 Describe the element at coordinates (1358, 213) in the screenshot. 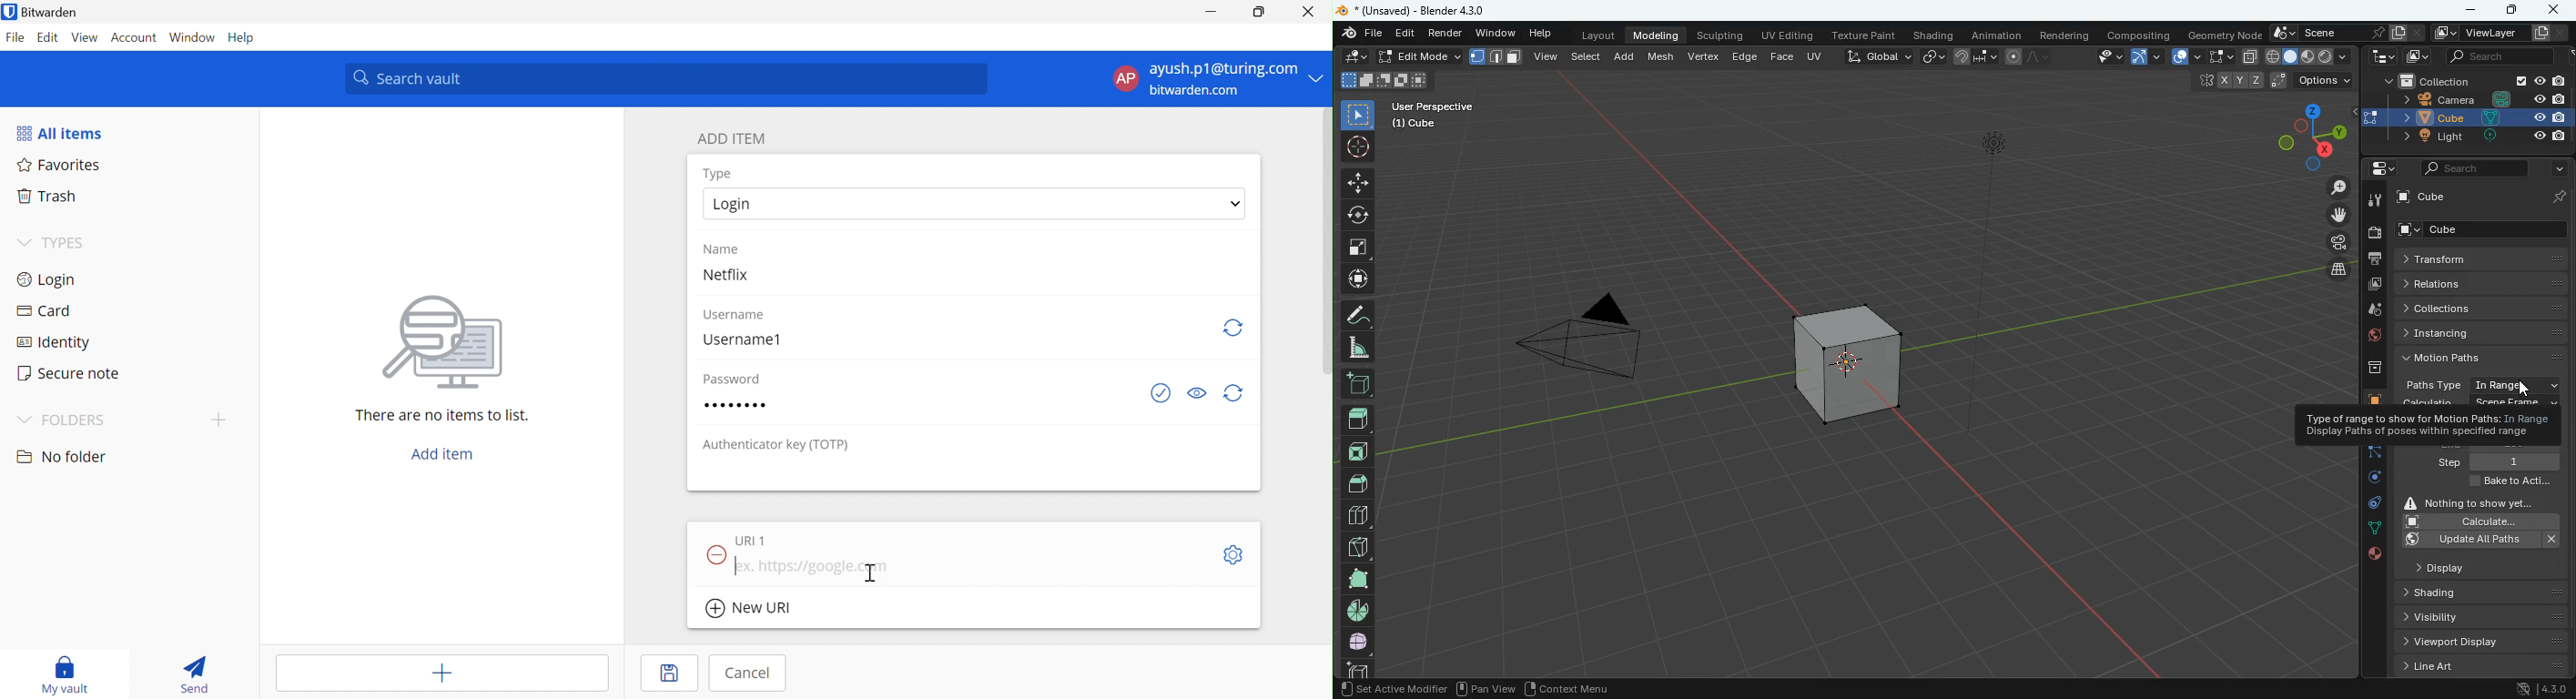

I see `rotate` at that location.